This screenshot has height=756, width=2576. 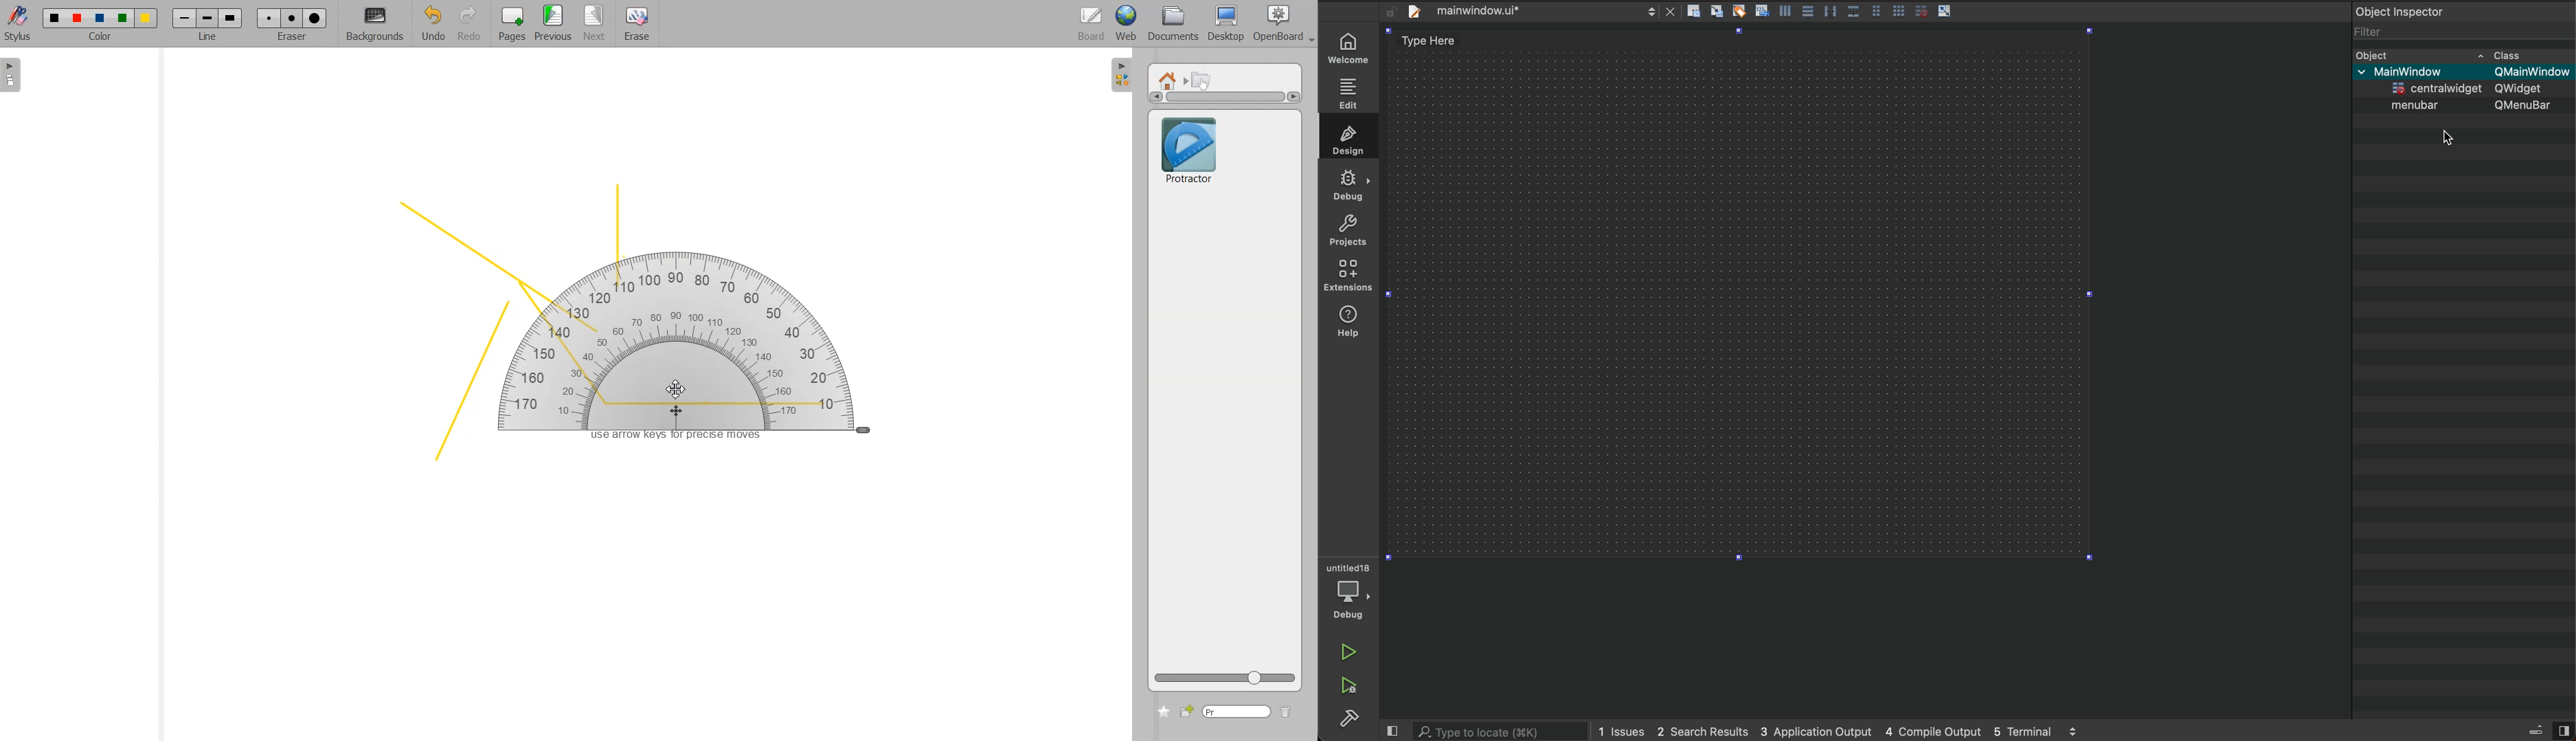 I want to click on Home, so click(x=1170, y=80).